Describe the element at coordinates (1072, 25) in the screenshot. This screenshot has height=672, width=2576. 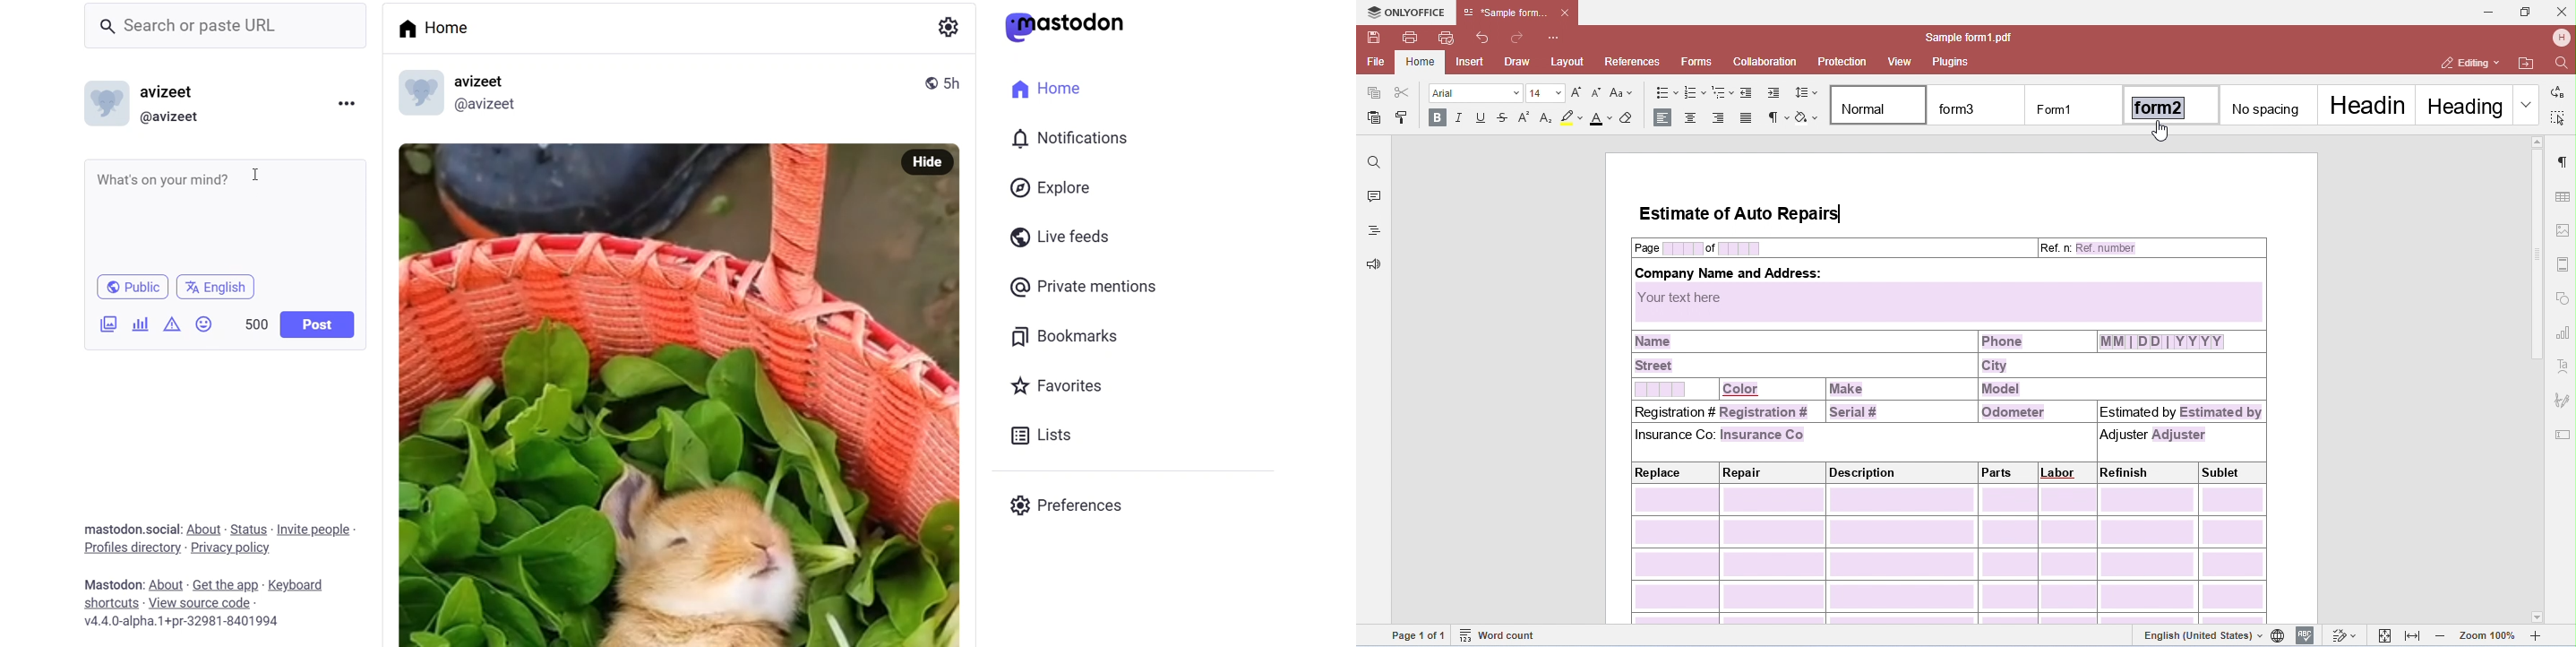
I see `mastodon` at that location.